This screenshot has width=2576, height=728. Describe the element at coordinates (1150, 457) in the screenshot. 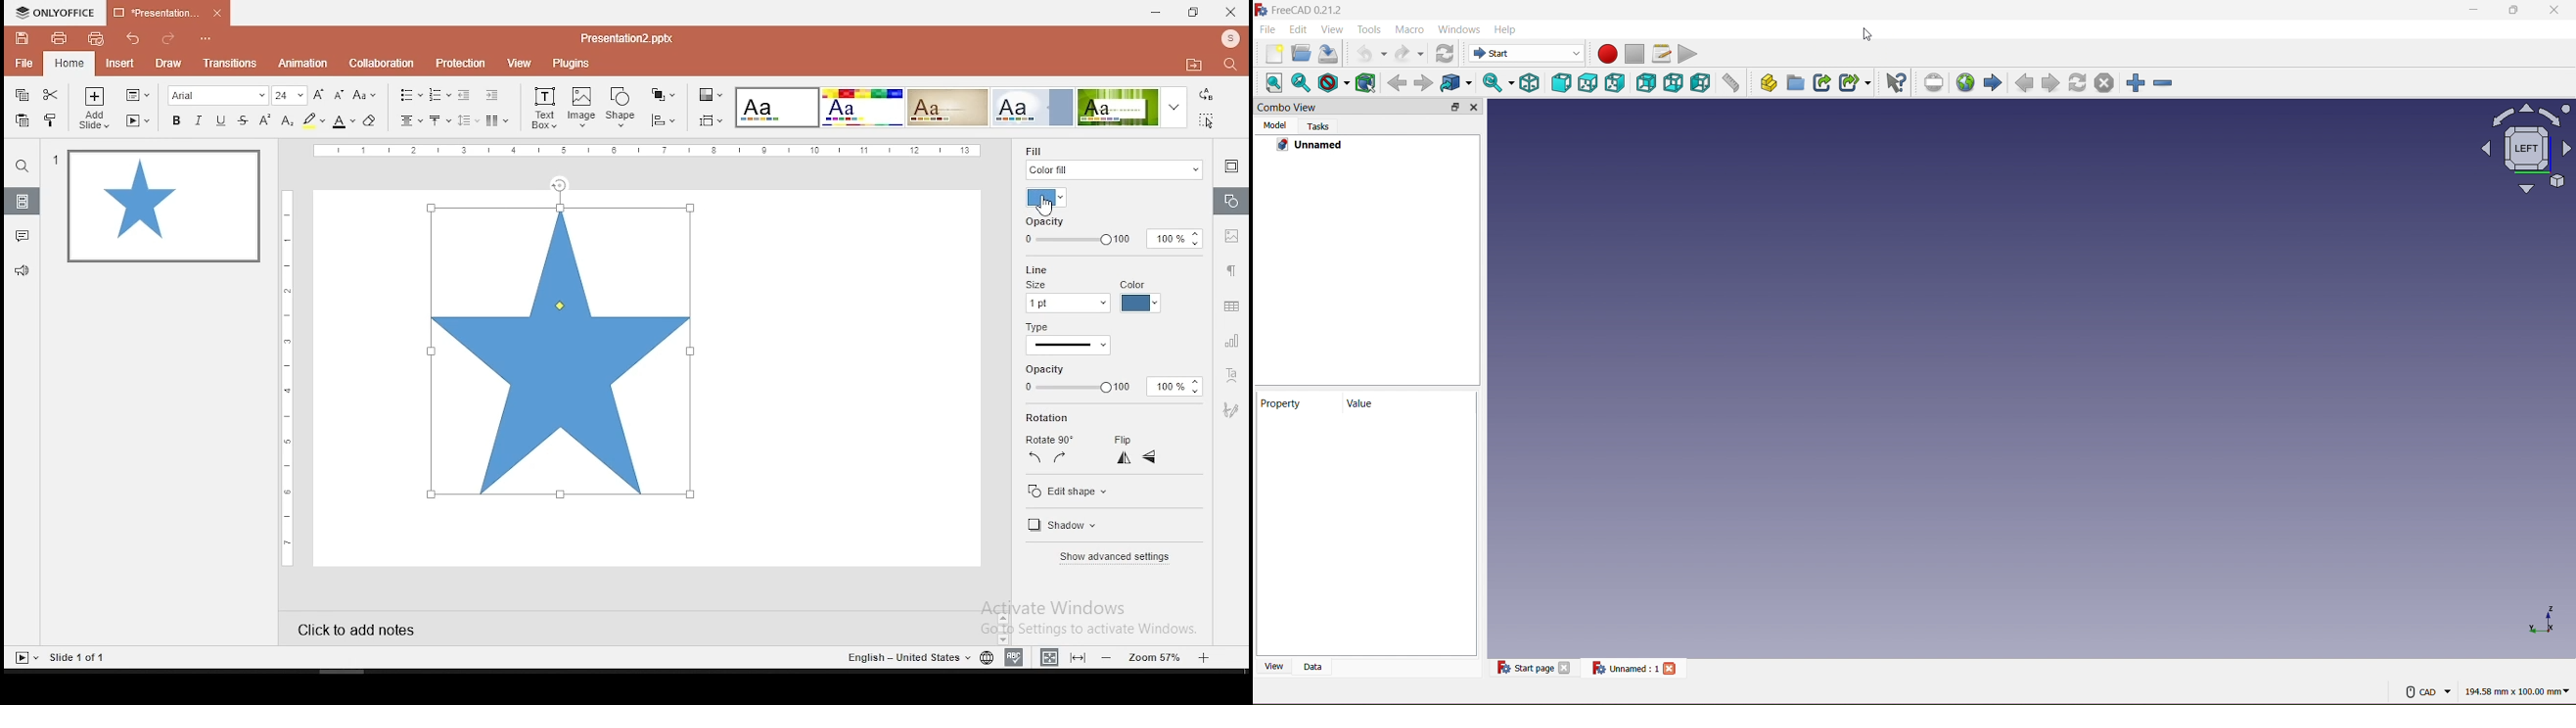

I see `flip vertical` at that location.